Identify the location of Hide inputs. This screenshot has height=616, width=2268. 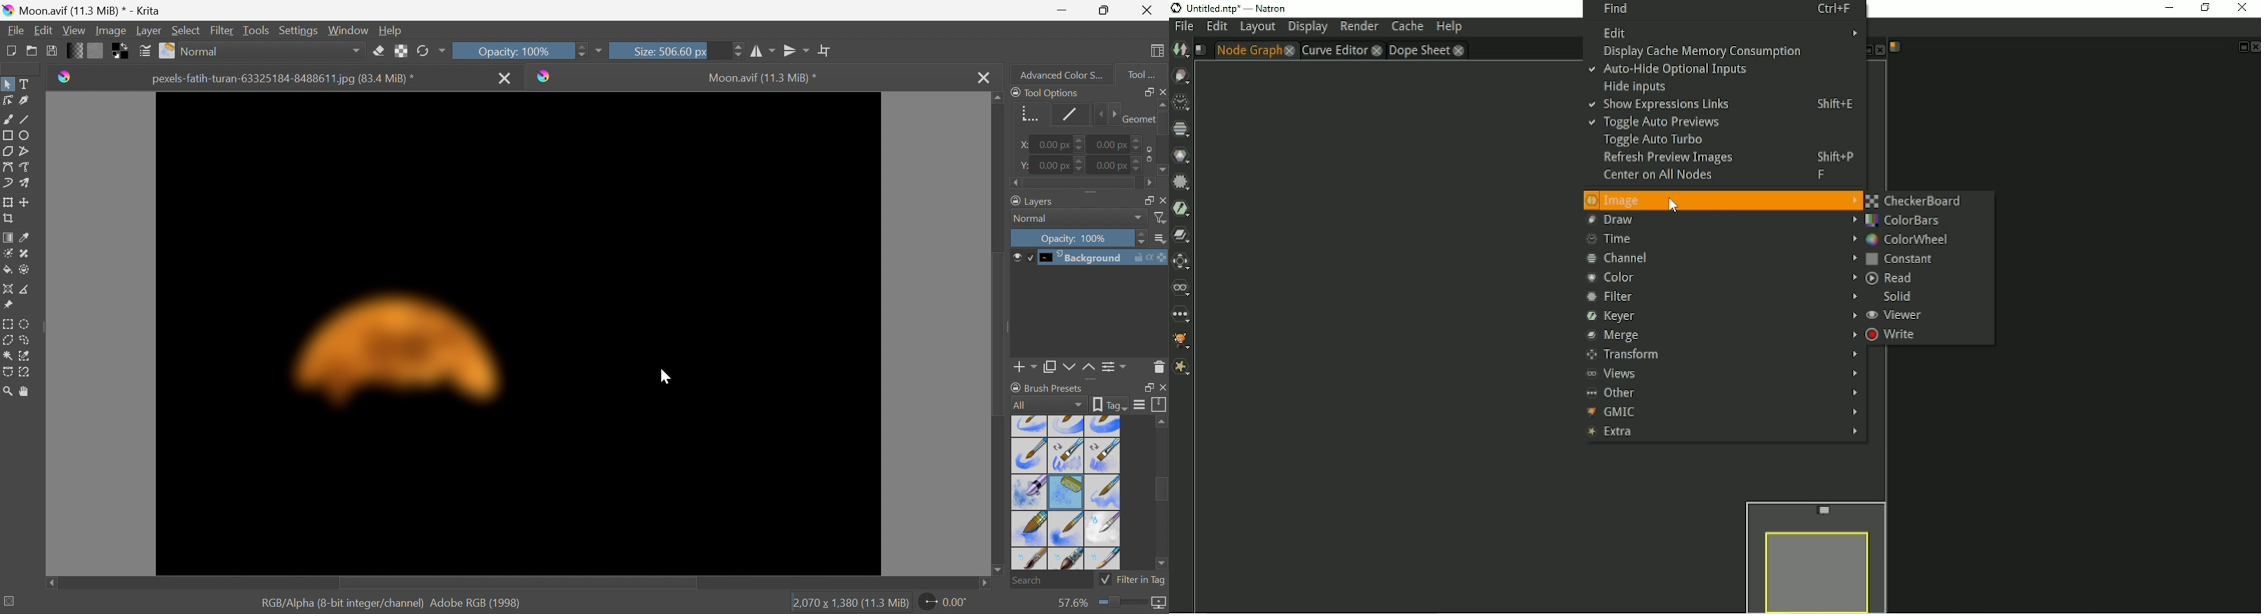
(1637, 87).